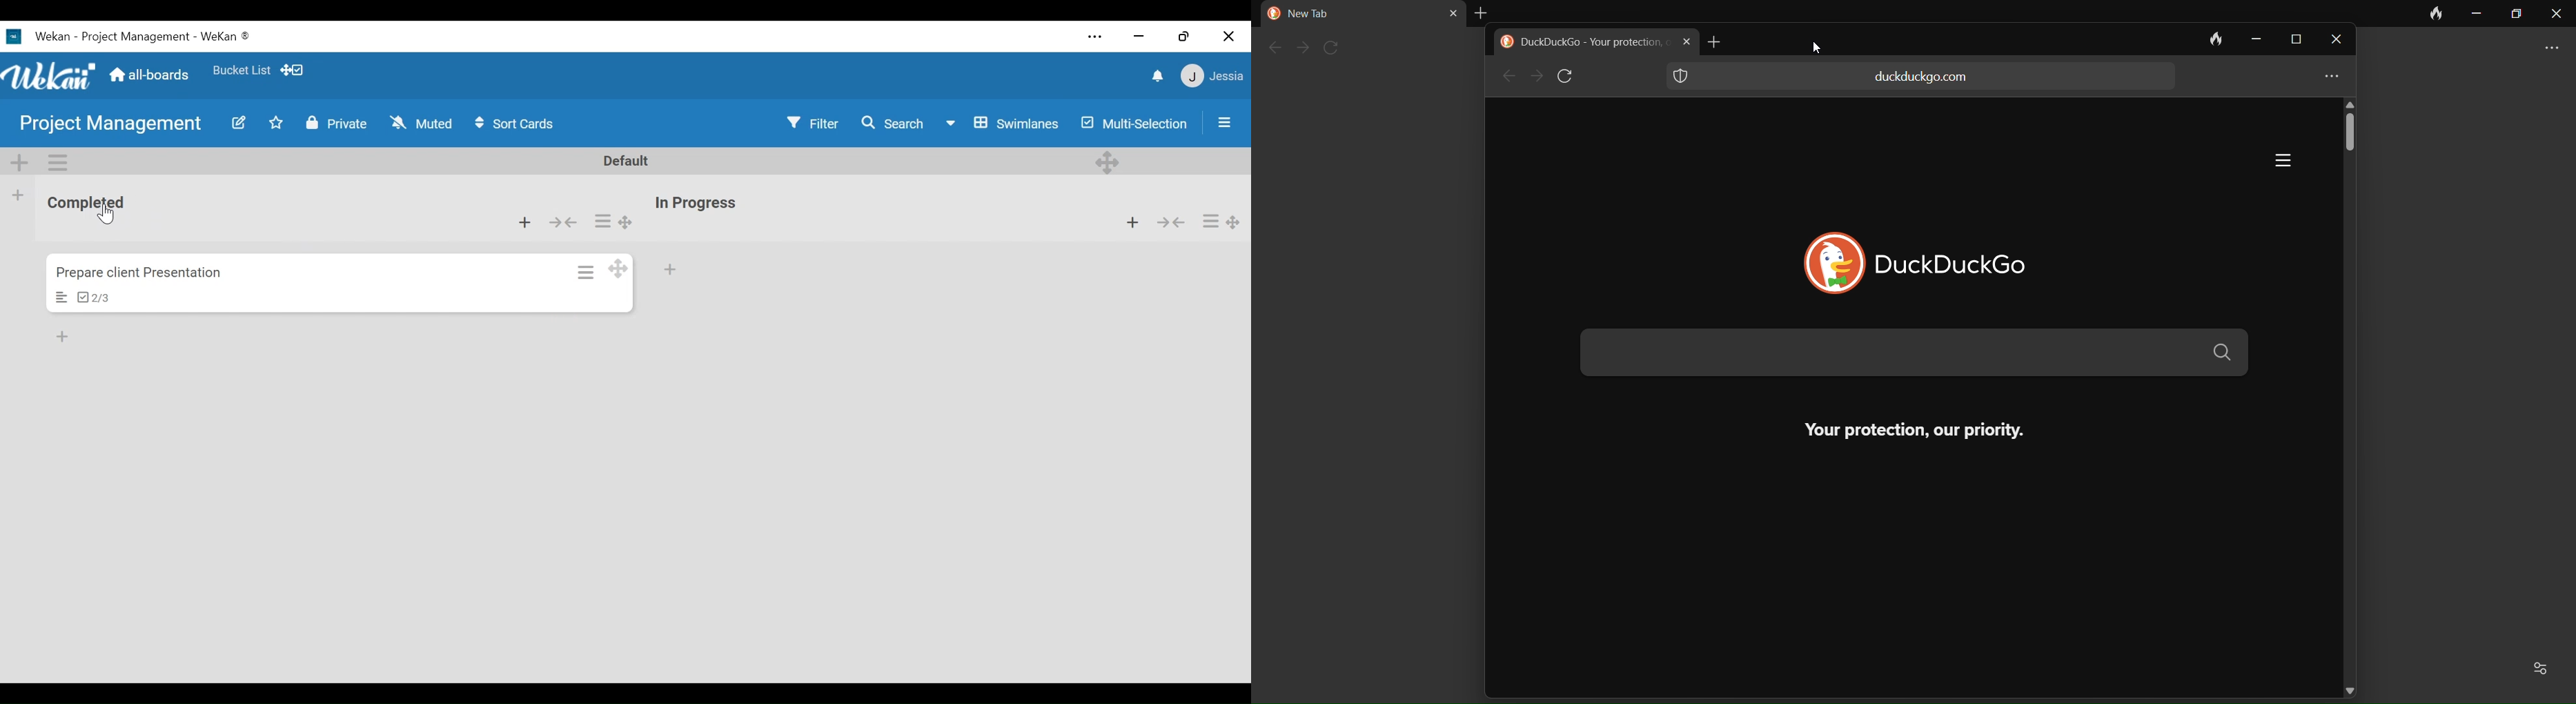 The width and height of the screenshot is (2576, 728). Describe the element at coordinates (2351, 688) in the screenshot. I see `down` at that location.